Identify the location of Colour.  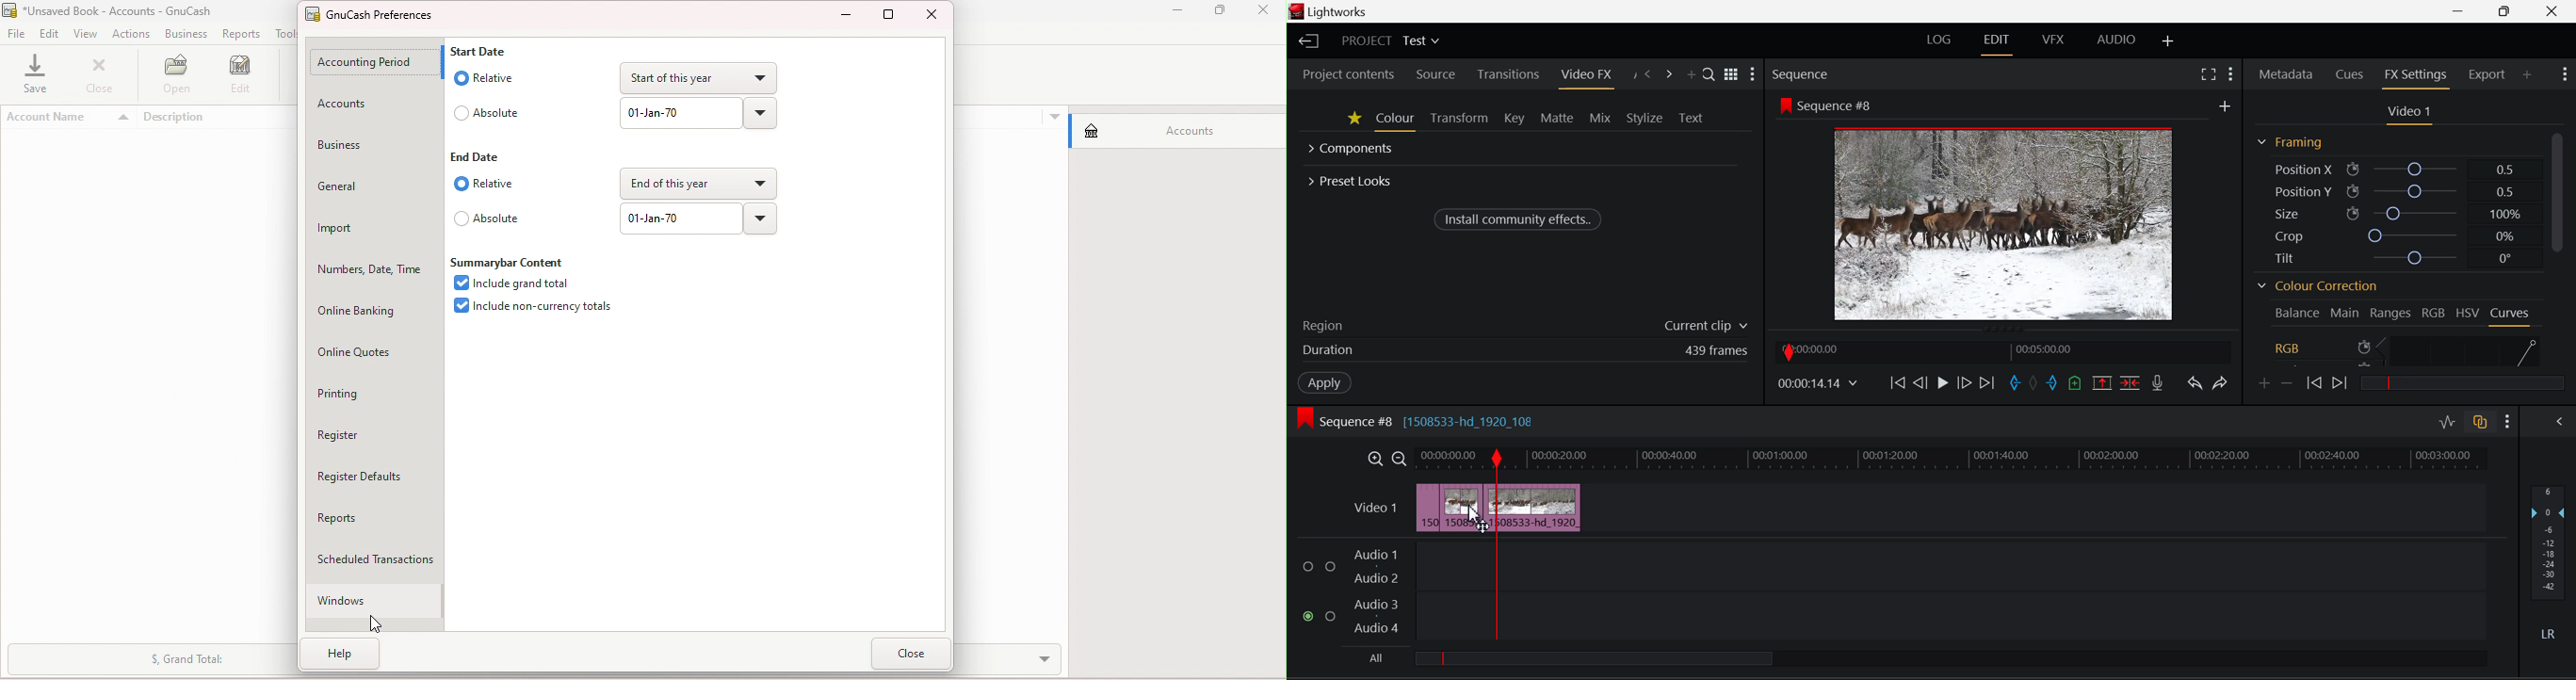
(1395, 120).